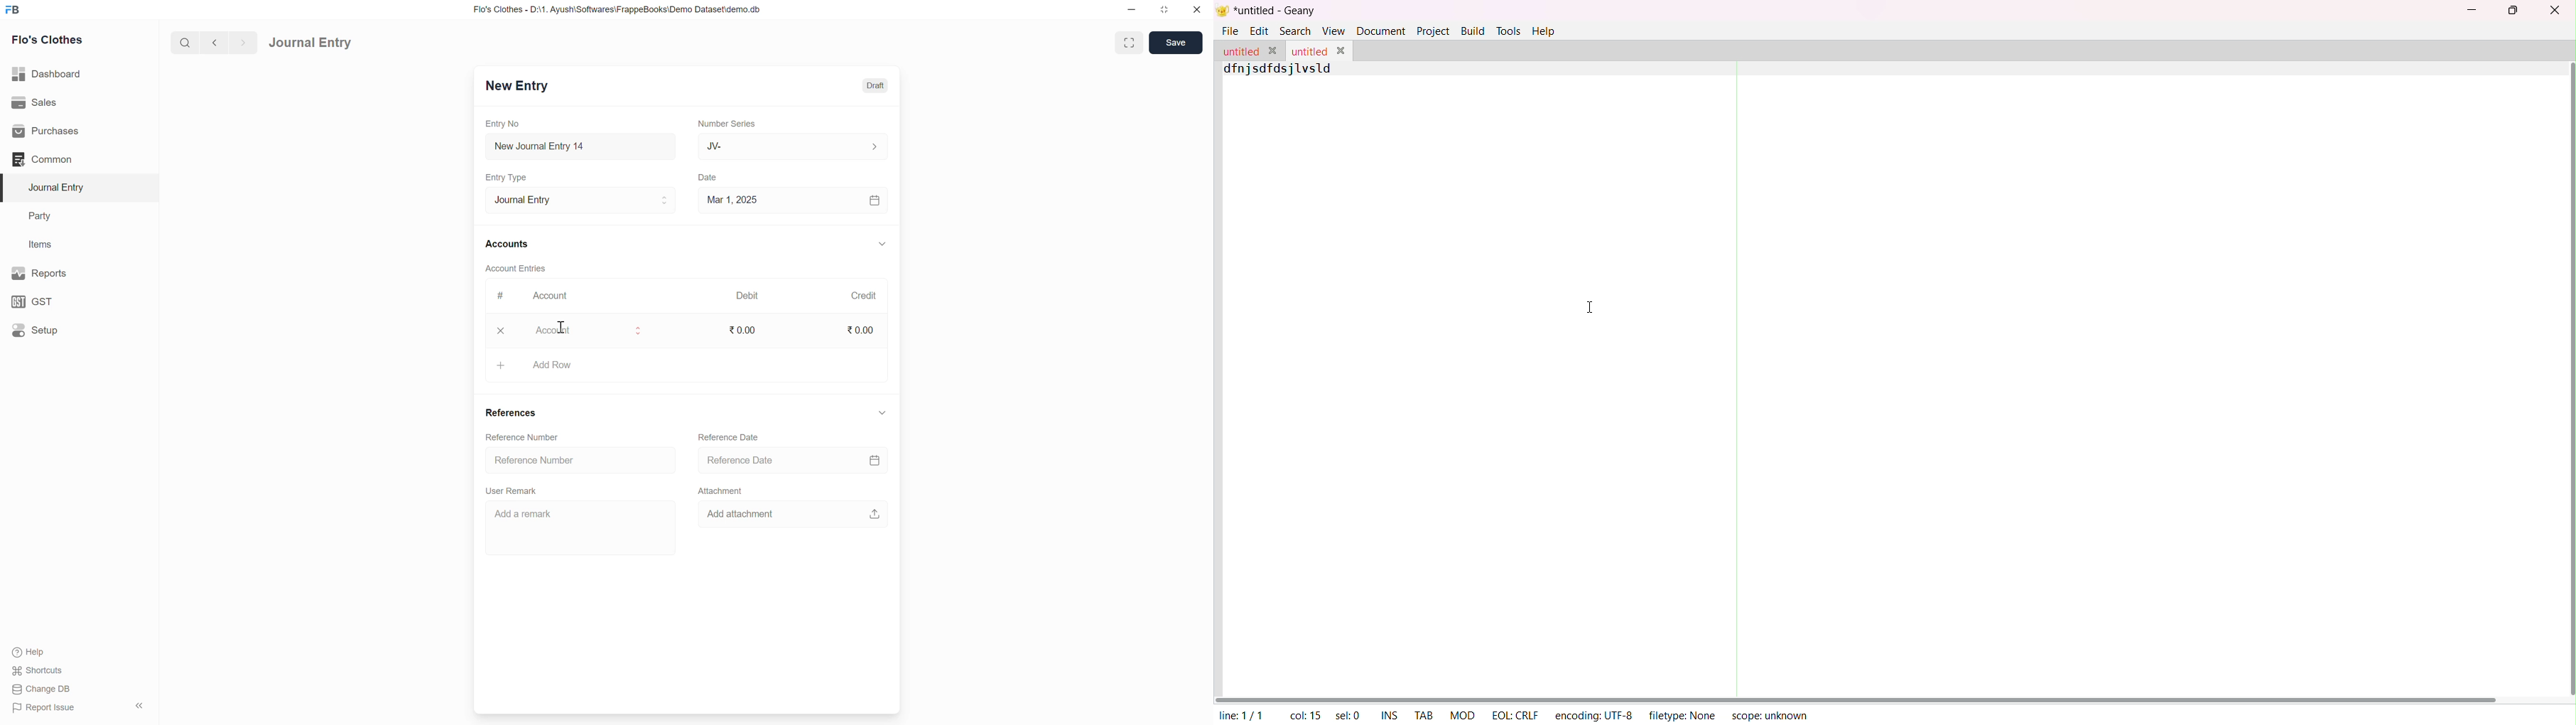 The width and height of the screenshot is (2576, 728). What do you see at coordinates (40, 244) in the screenshot?
I see `Items` at bounding box center [40, 244].